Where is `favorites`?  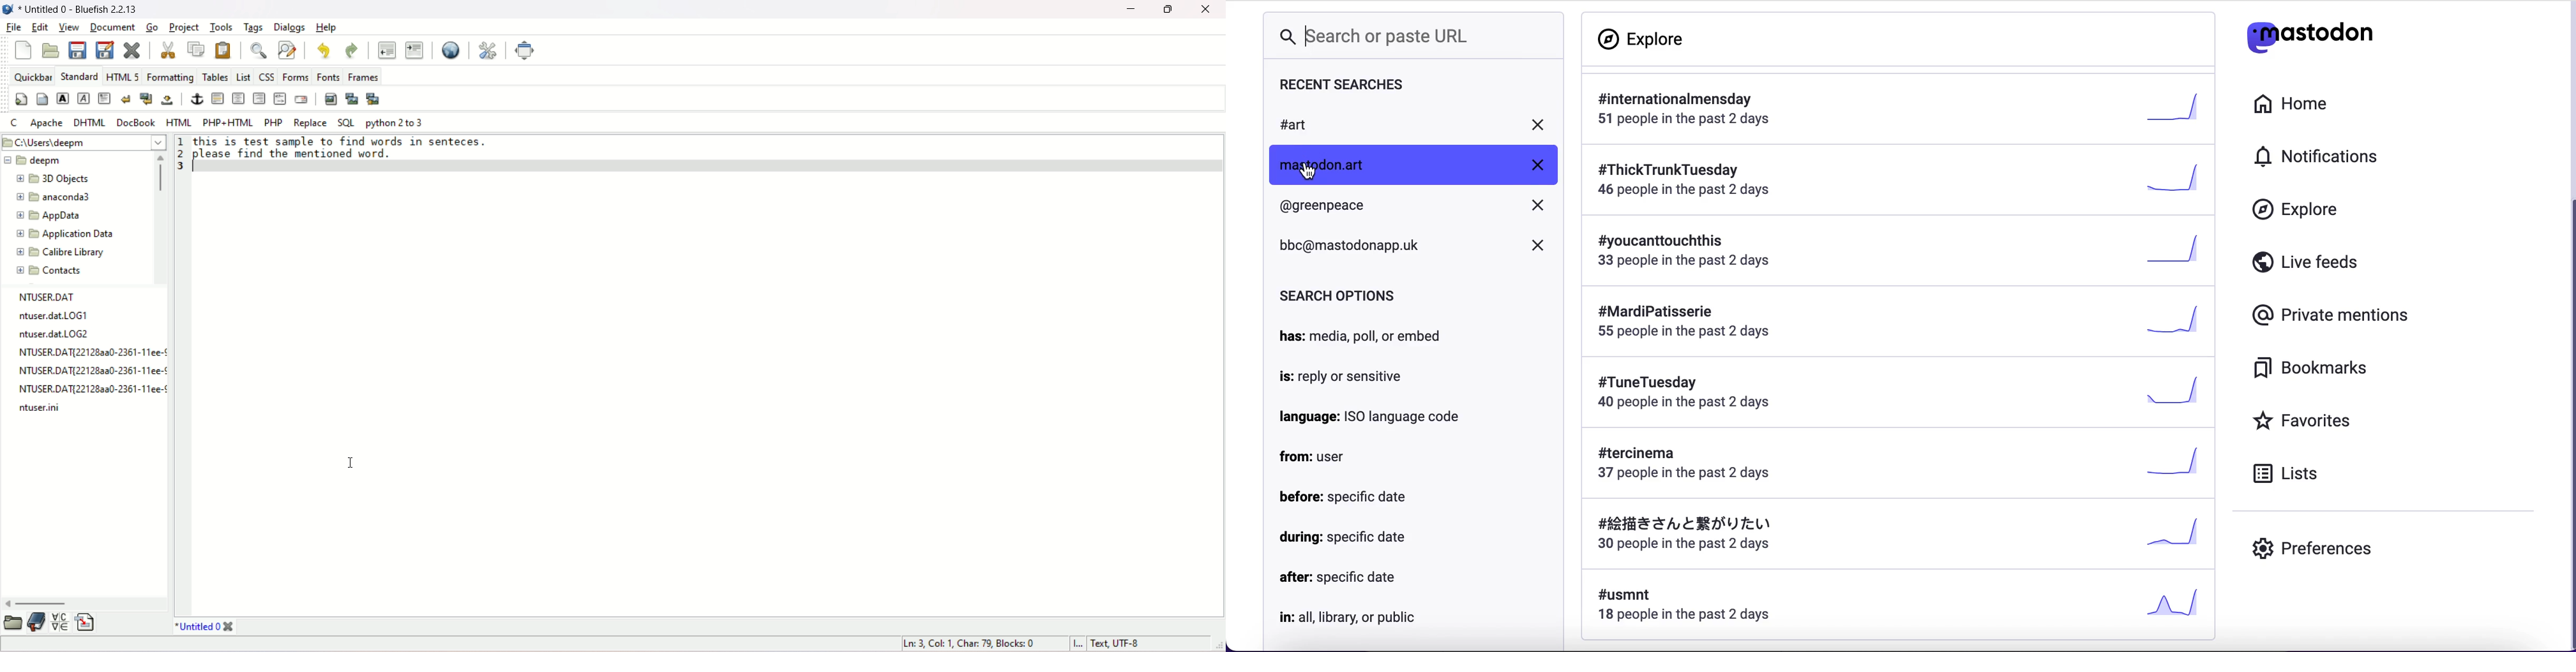 favorites is located at coordinates (2304, 420).